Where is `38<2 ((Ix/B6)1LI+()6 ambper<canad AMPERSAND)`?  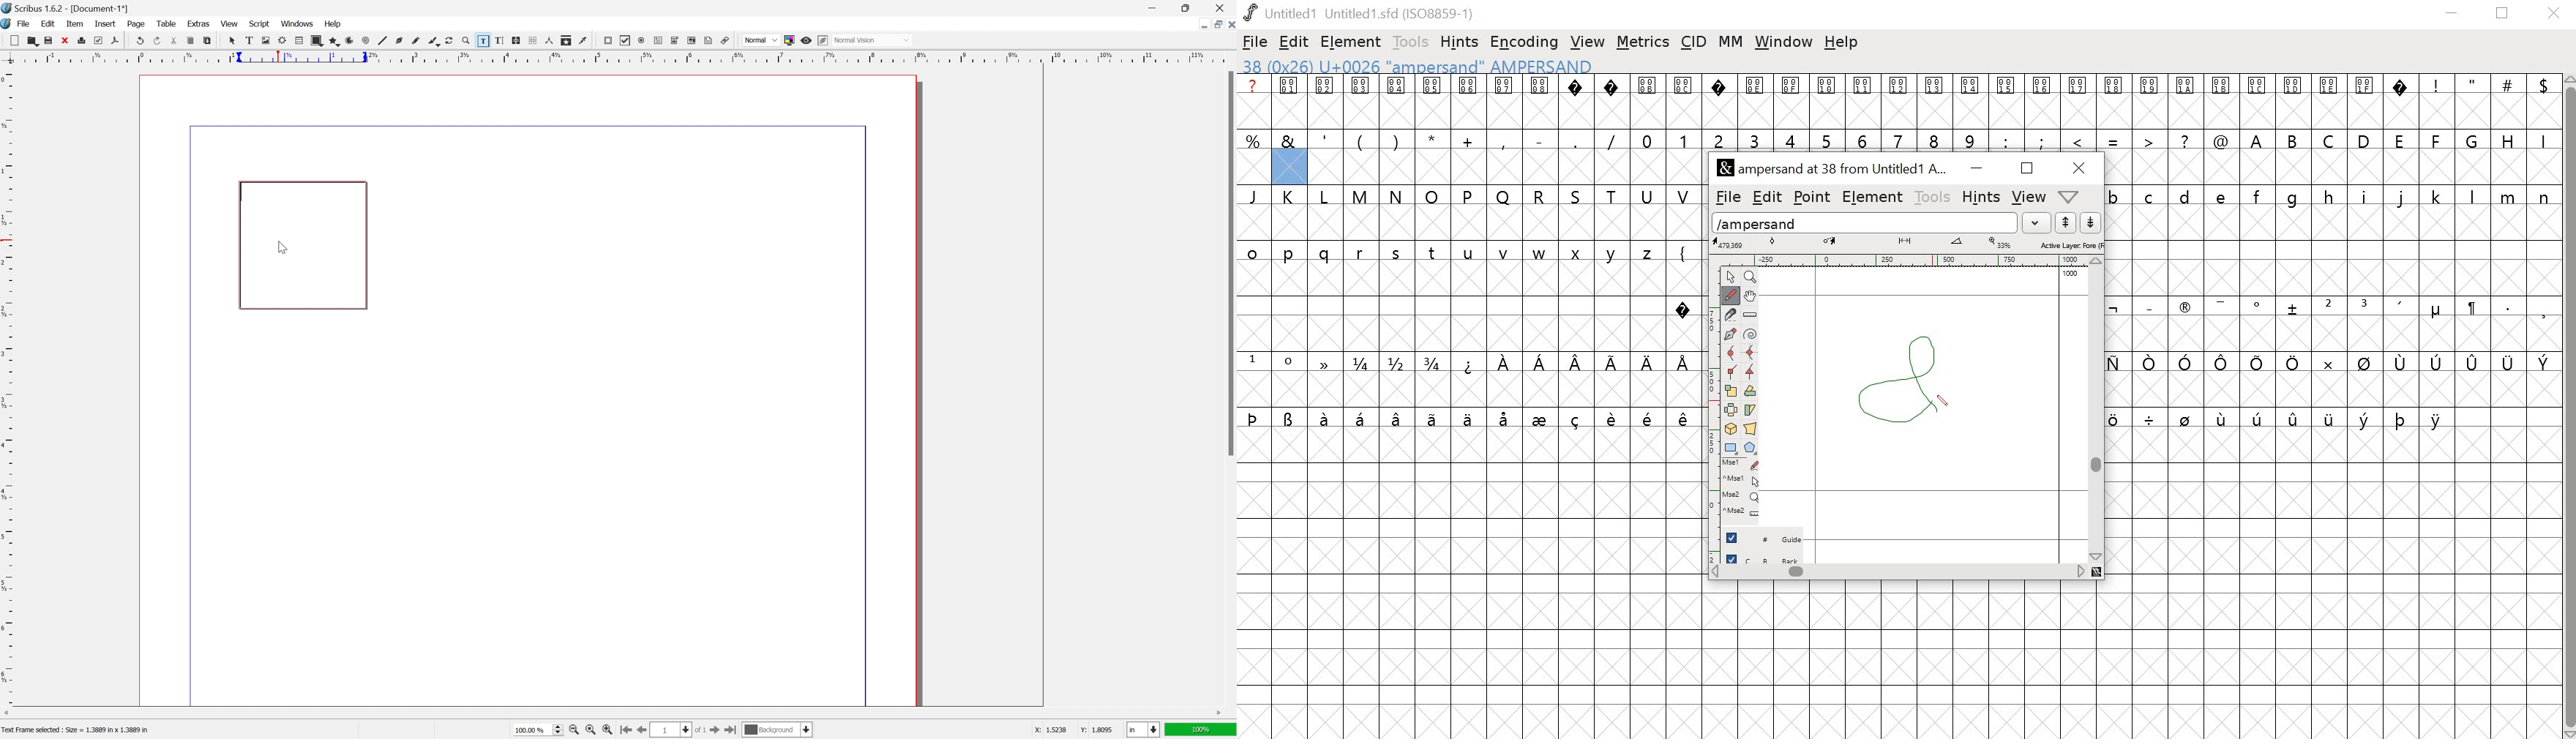 38<2 ((Ix/B6)1LI+()6 ambper<canad AMPERSAND) is located at coordinates (1416, 66).